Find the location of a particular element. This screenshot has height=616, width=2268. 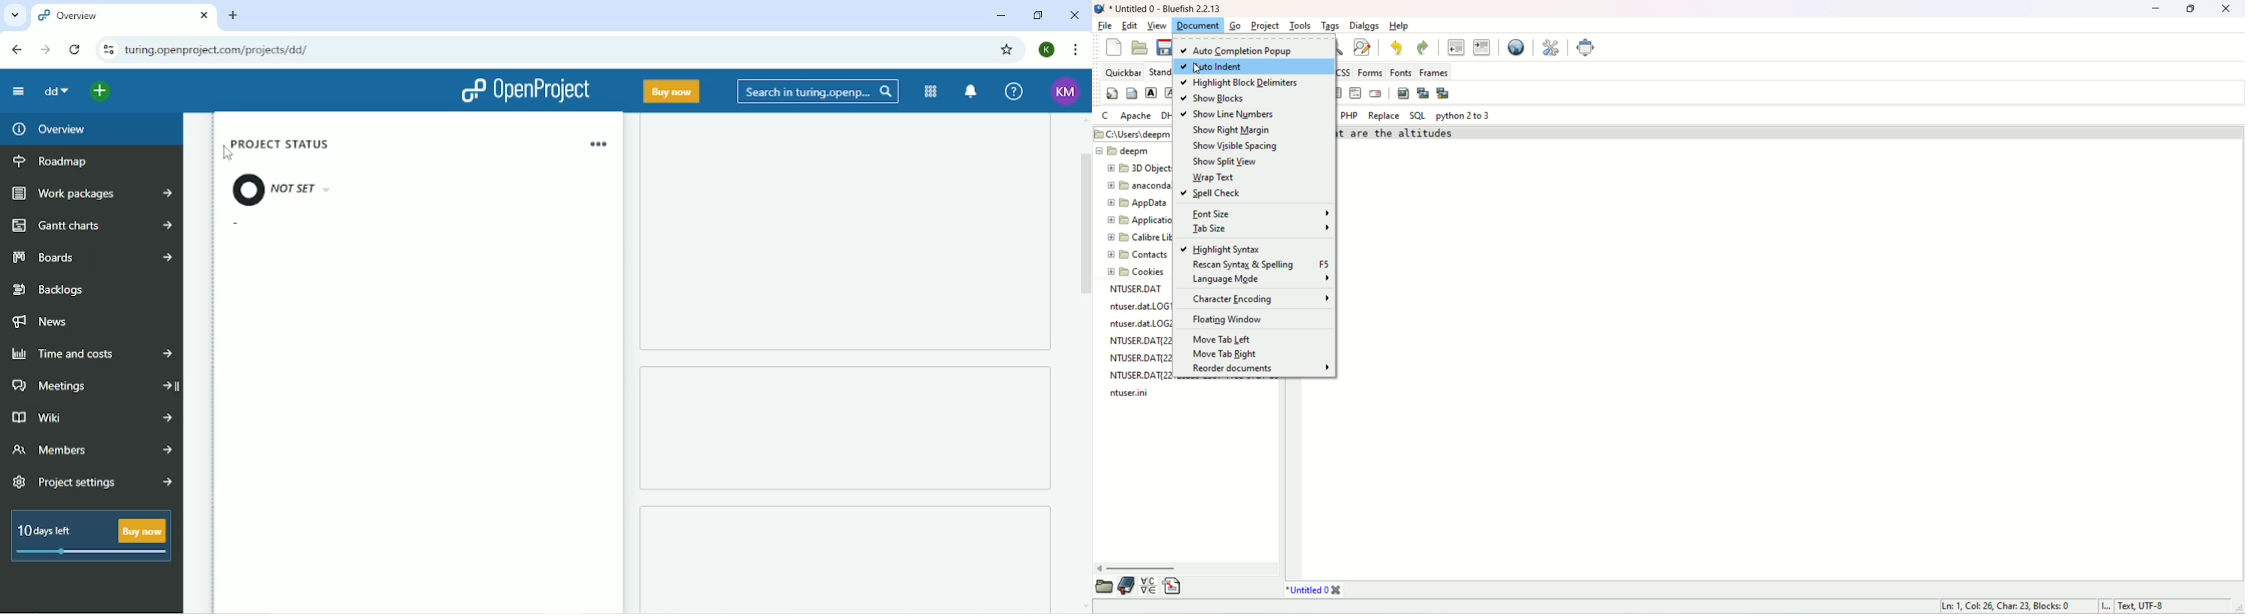

To notification center is located at coordinates (970, 91).